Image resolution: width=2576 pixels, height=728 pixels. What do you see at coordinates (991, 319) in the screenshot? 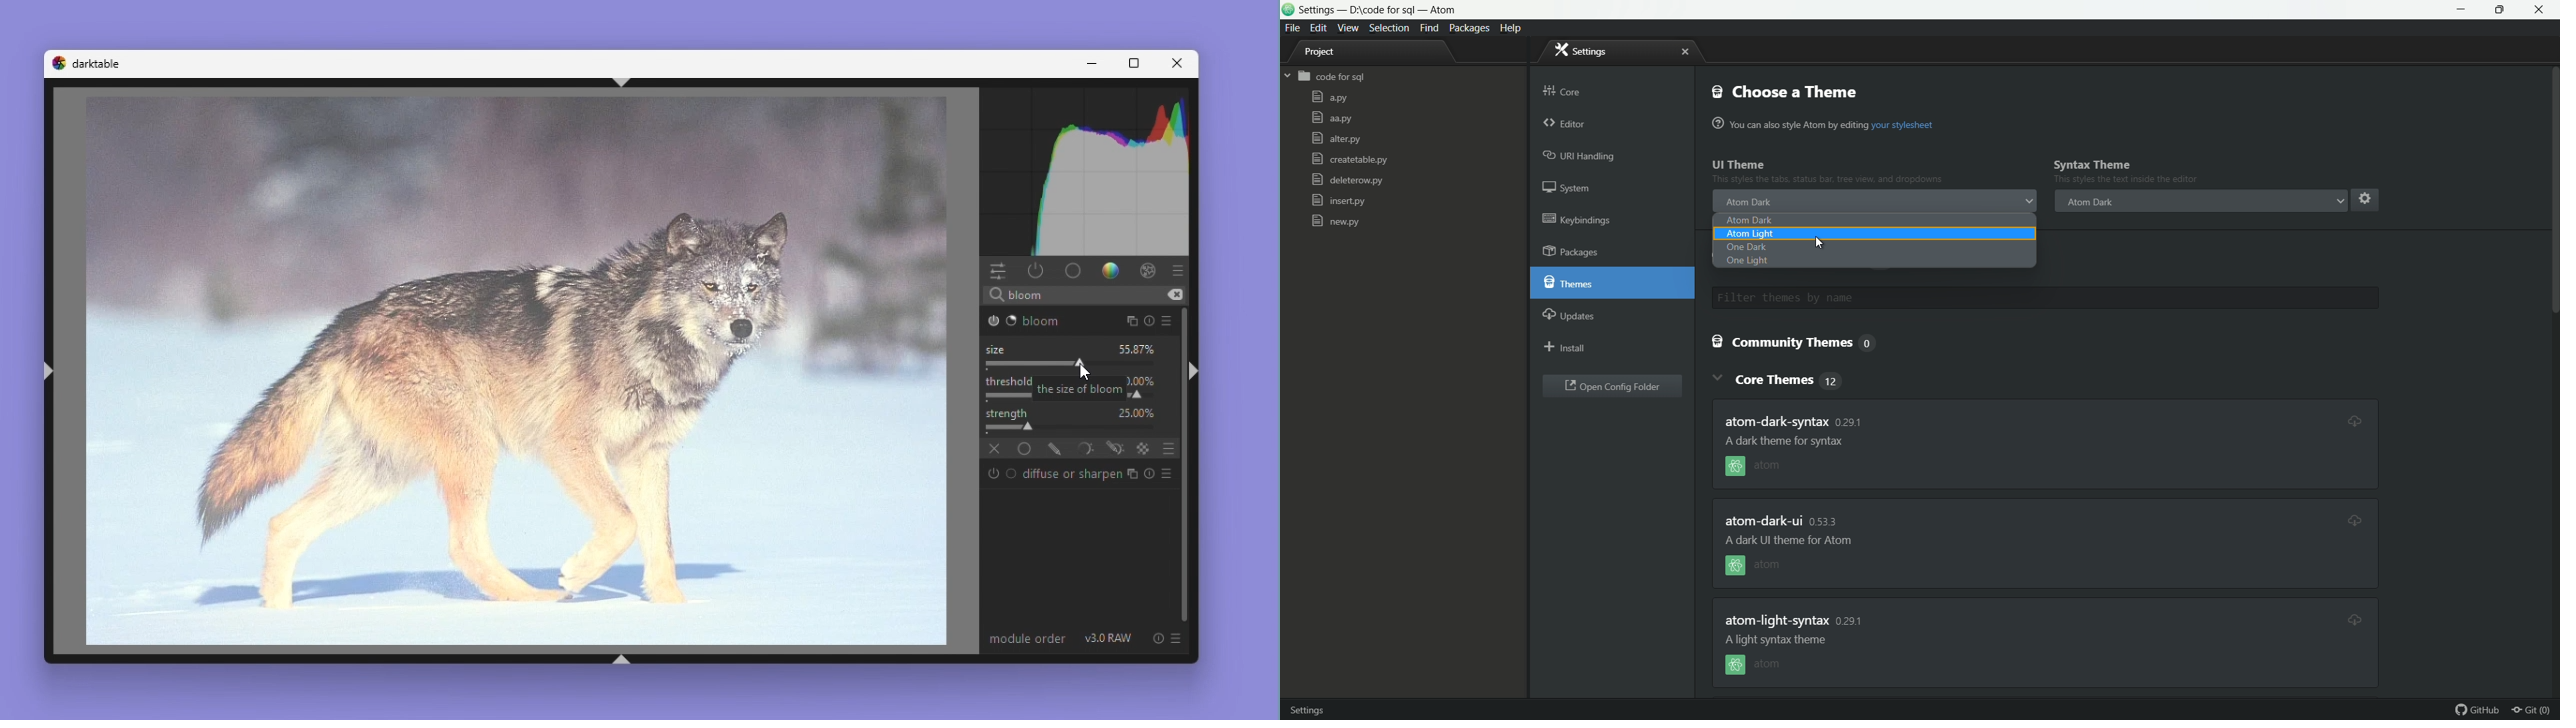
I see `enable/disable module` at bounding box center [991, 319].